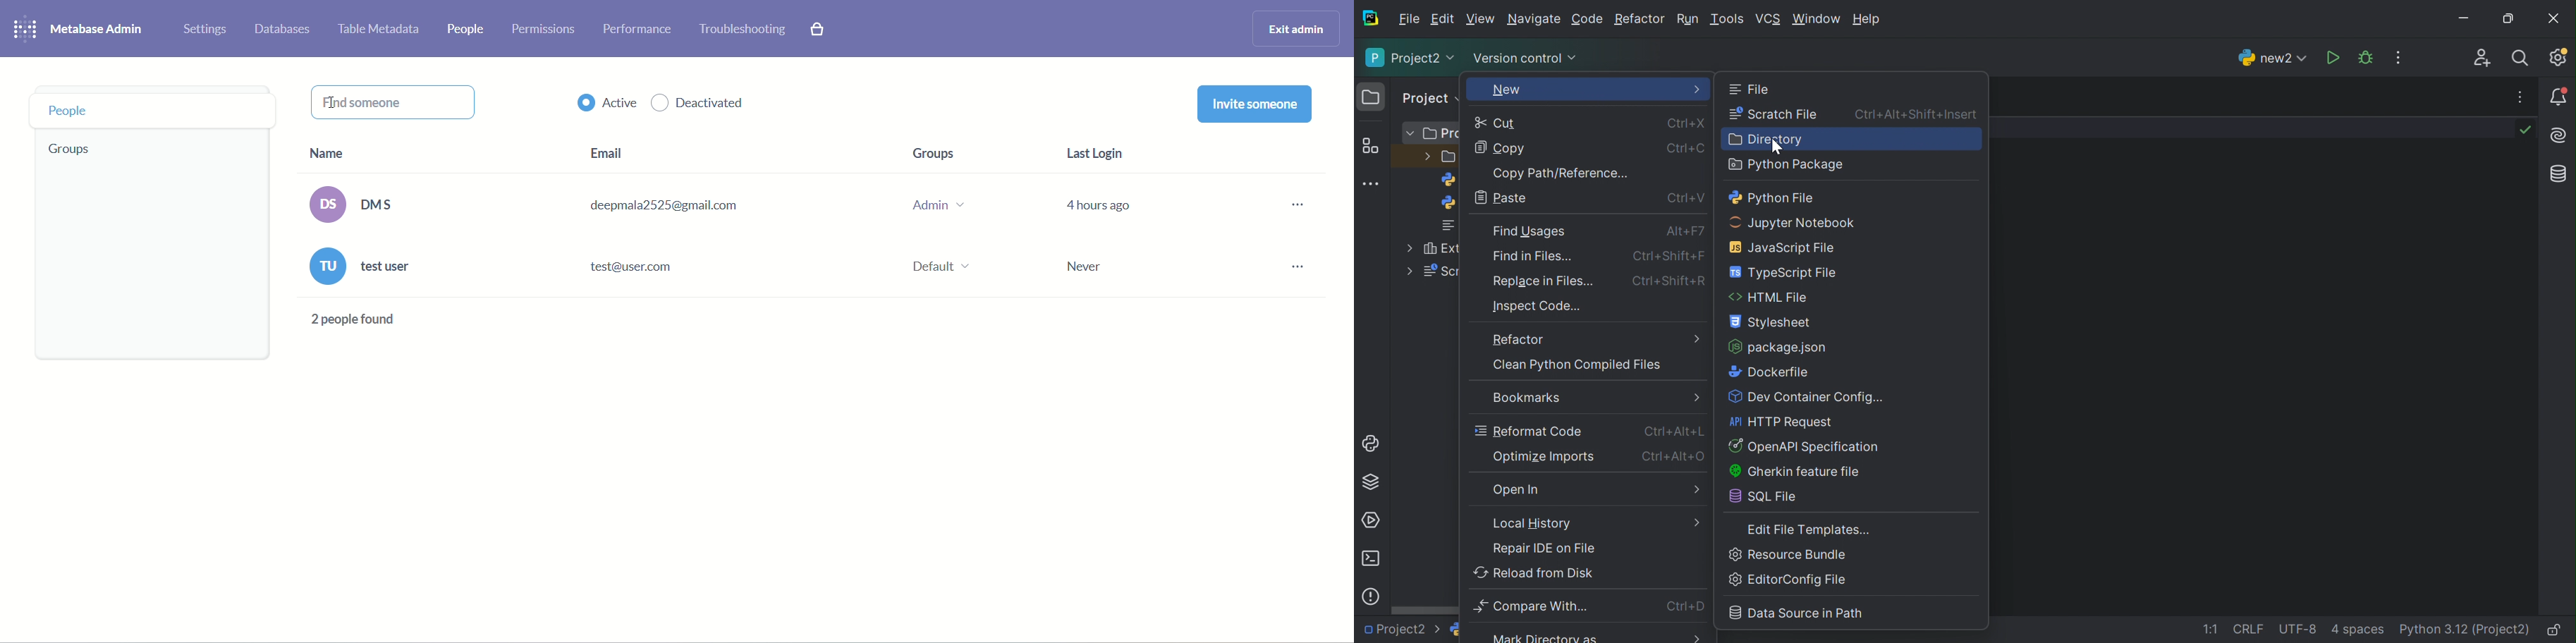 This screenshot has width=2576, height=644. What do you see at coordinates (99, 31) in the screenshot?
I see `metabase admin` at bounding box center [99, 31].